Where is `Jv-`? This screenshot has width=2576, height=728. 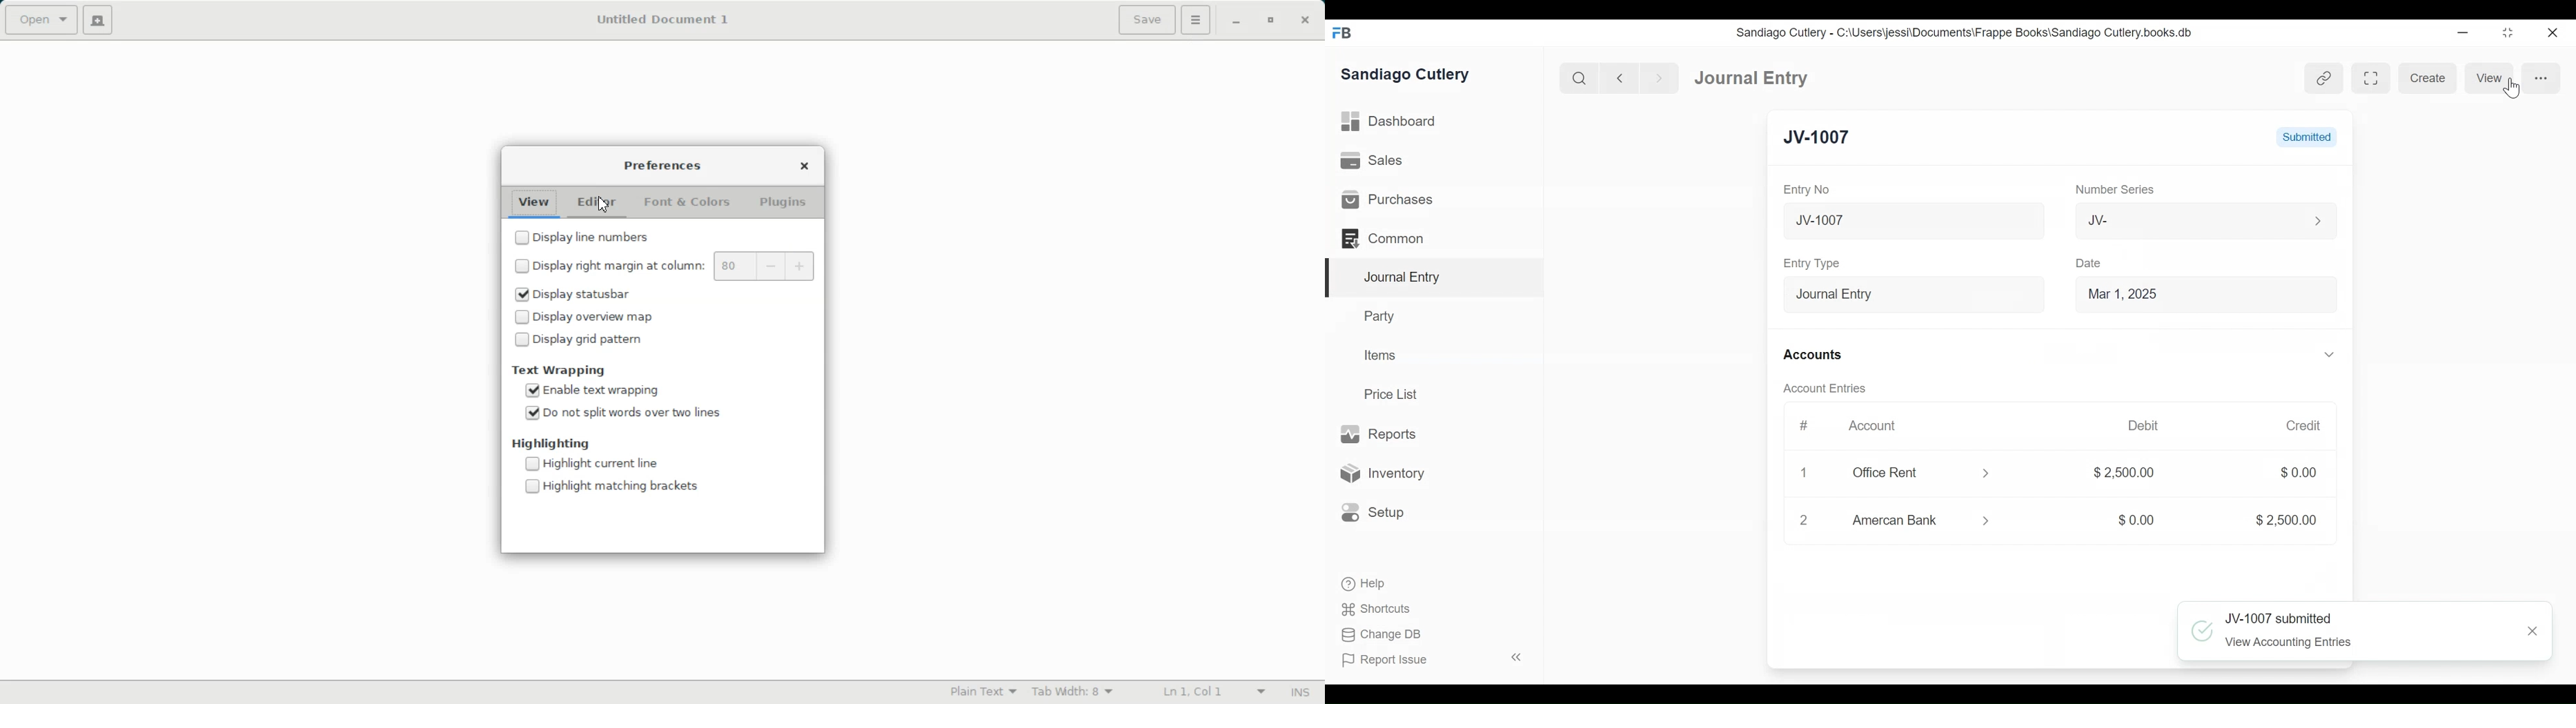
Jv- is located at coordinates (2190, 221).